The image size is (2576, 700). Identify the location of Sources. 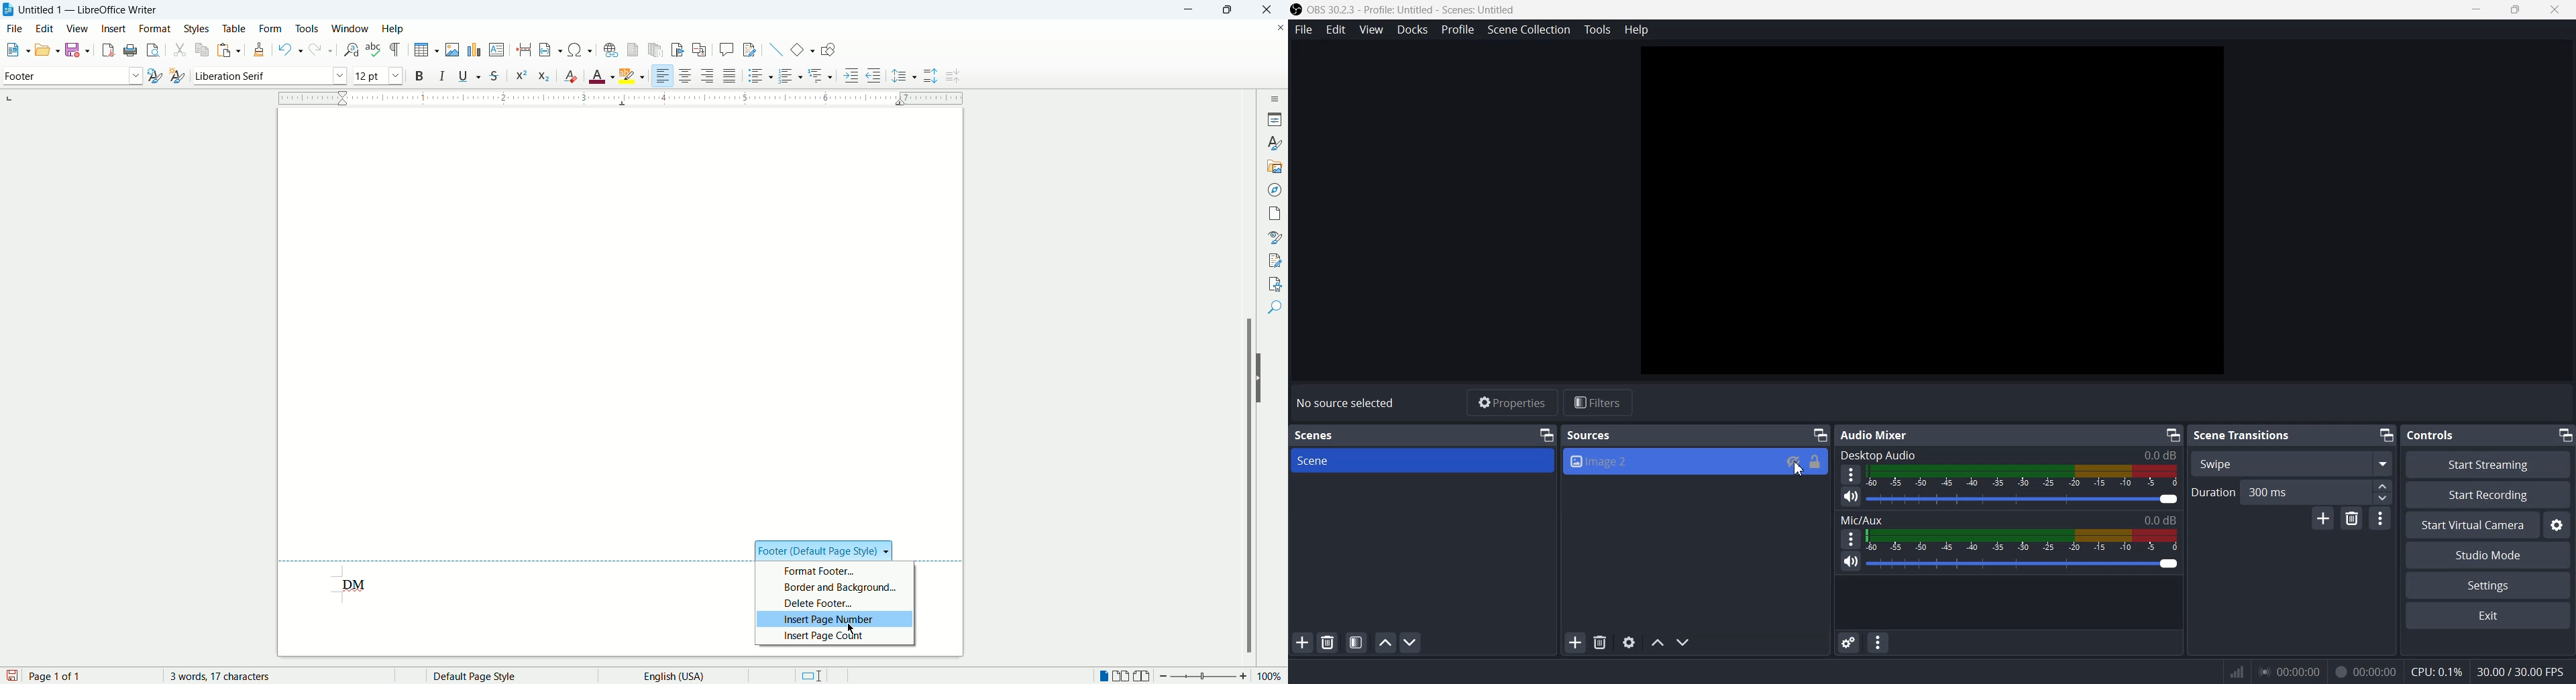
(1593, 435).